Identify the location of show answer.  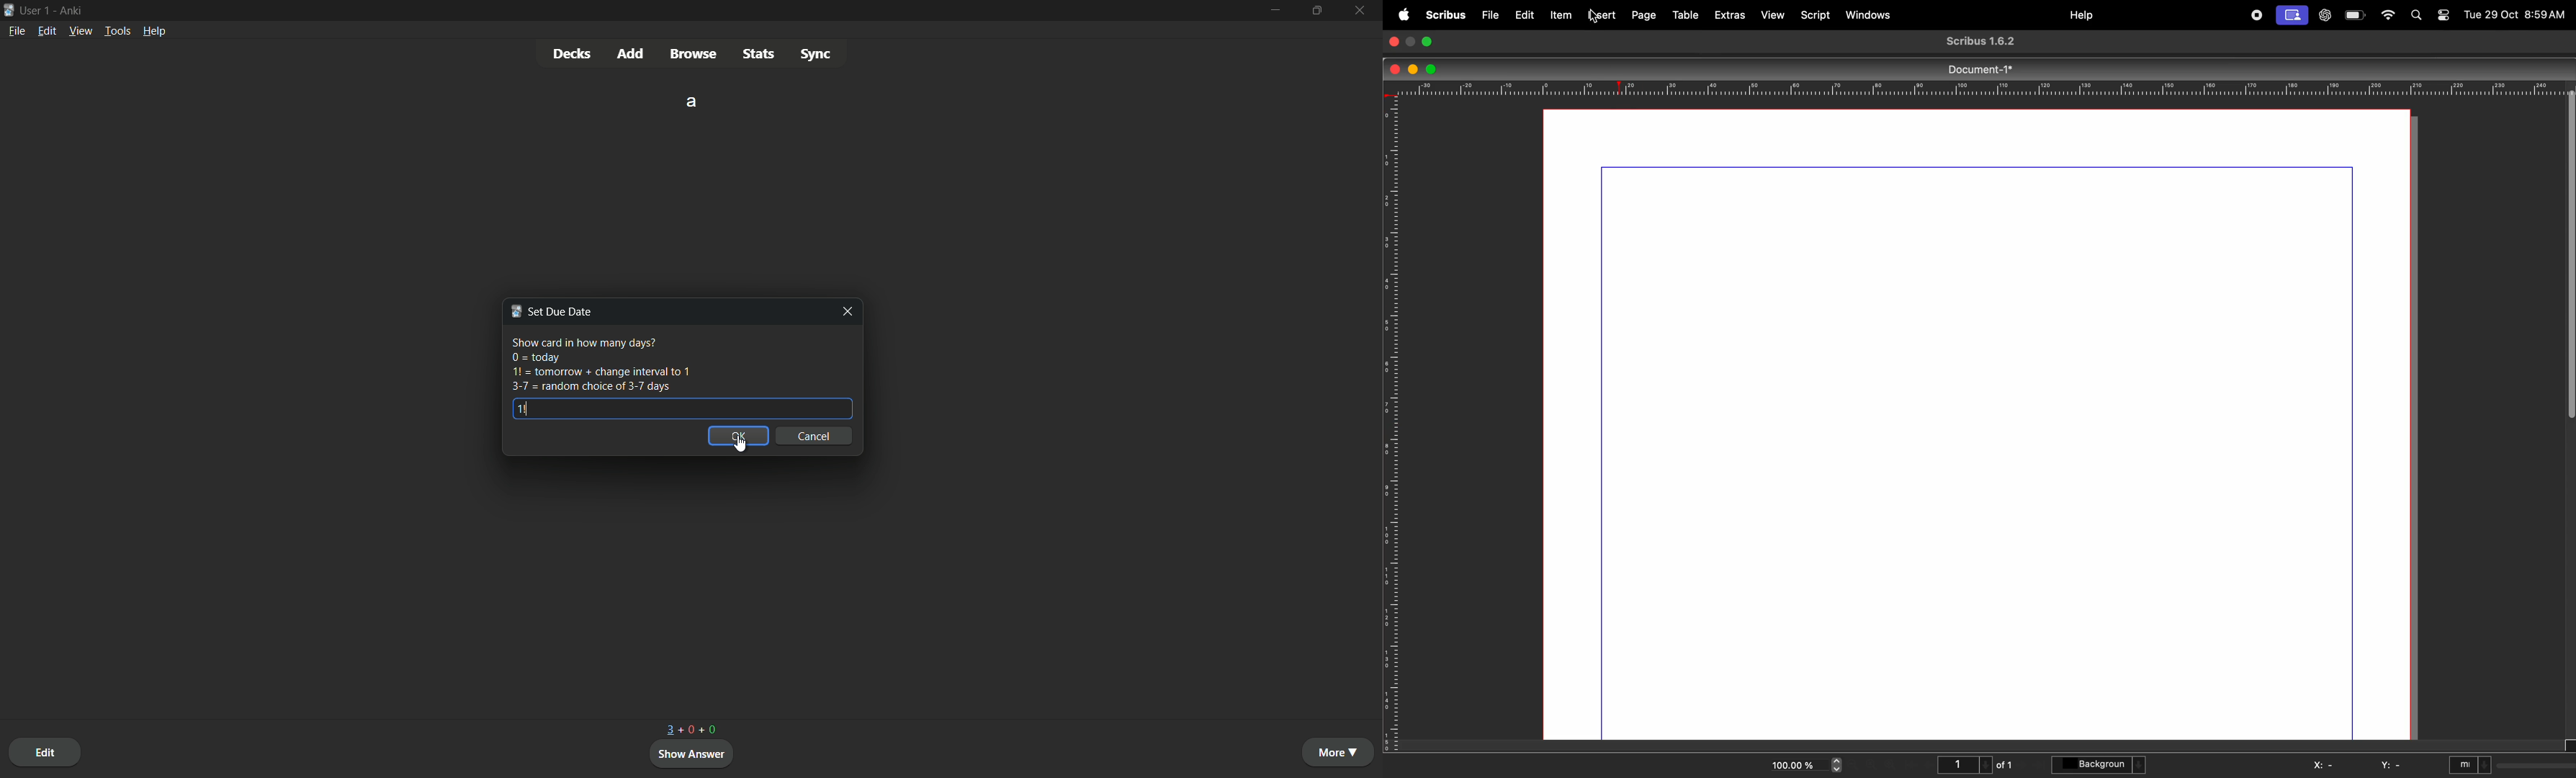
(693, 754).